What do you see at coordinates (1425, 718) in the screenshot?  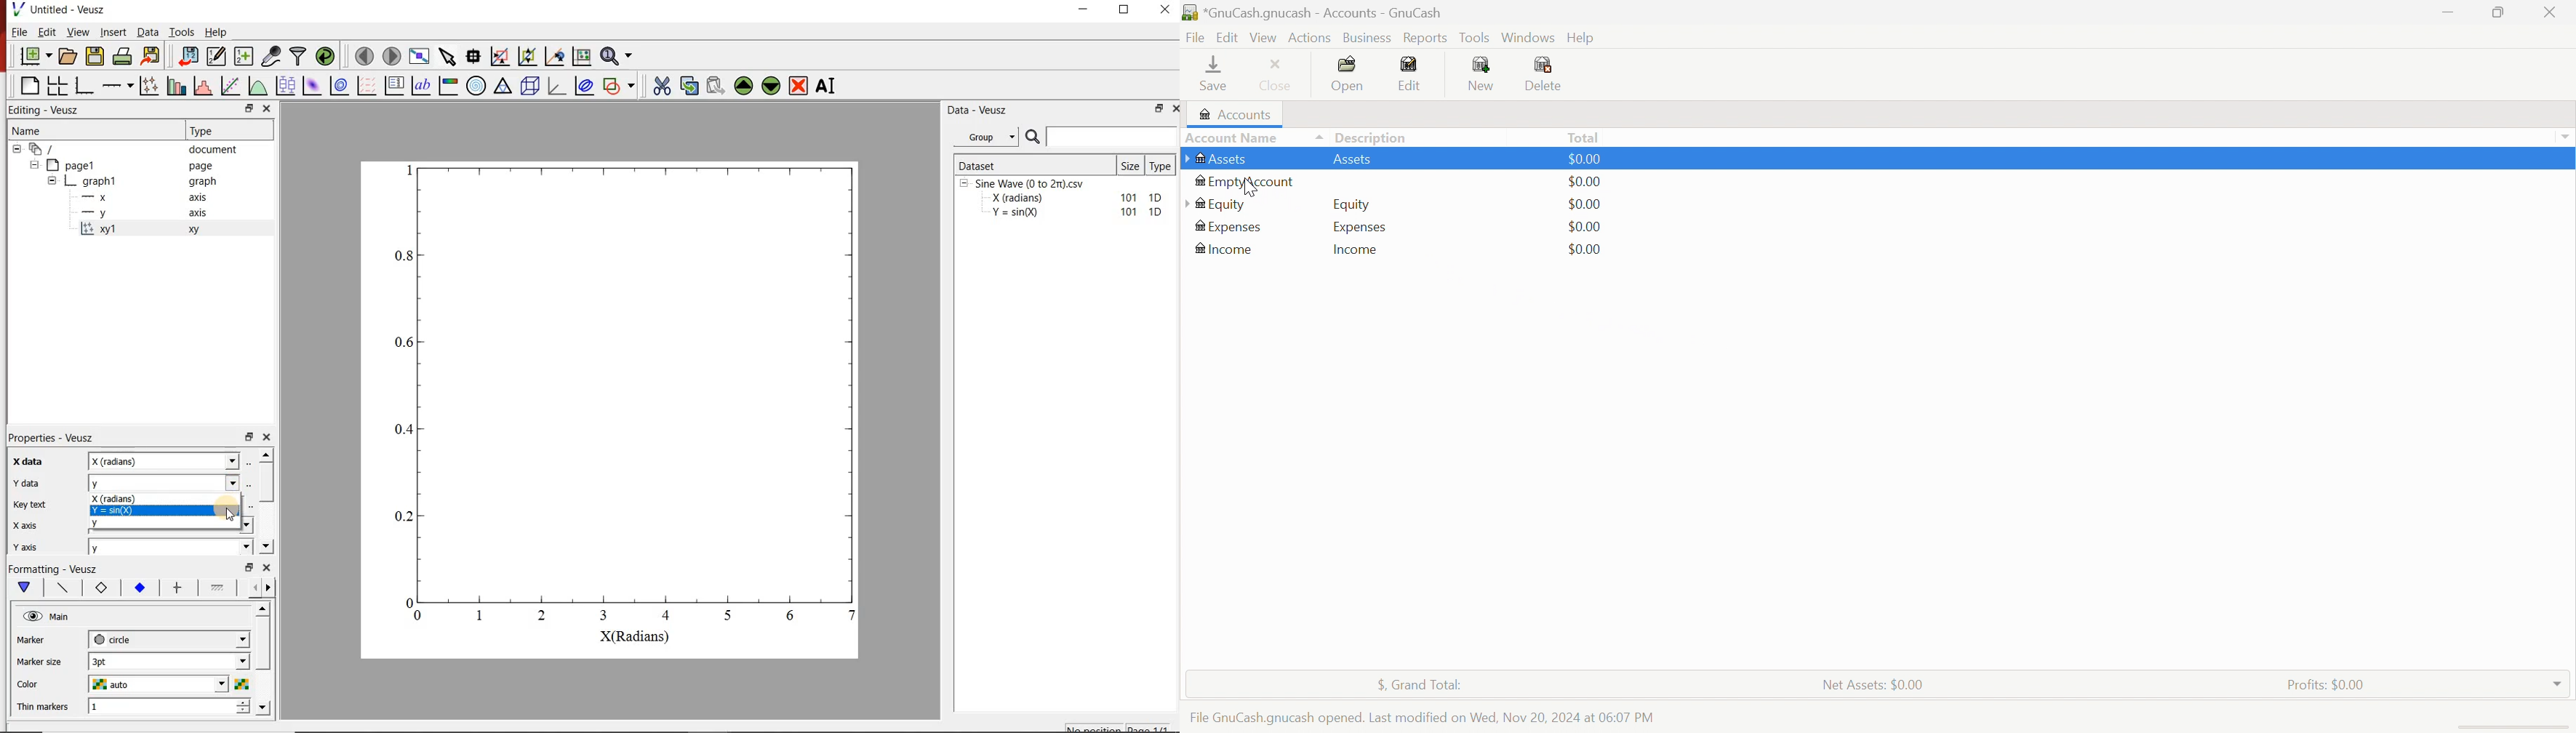 I see `File GnuCash opened. Last modified on Wed Nov 20, 2024 at 06:07 PM` at bounding box center [1425, 718].